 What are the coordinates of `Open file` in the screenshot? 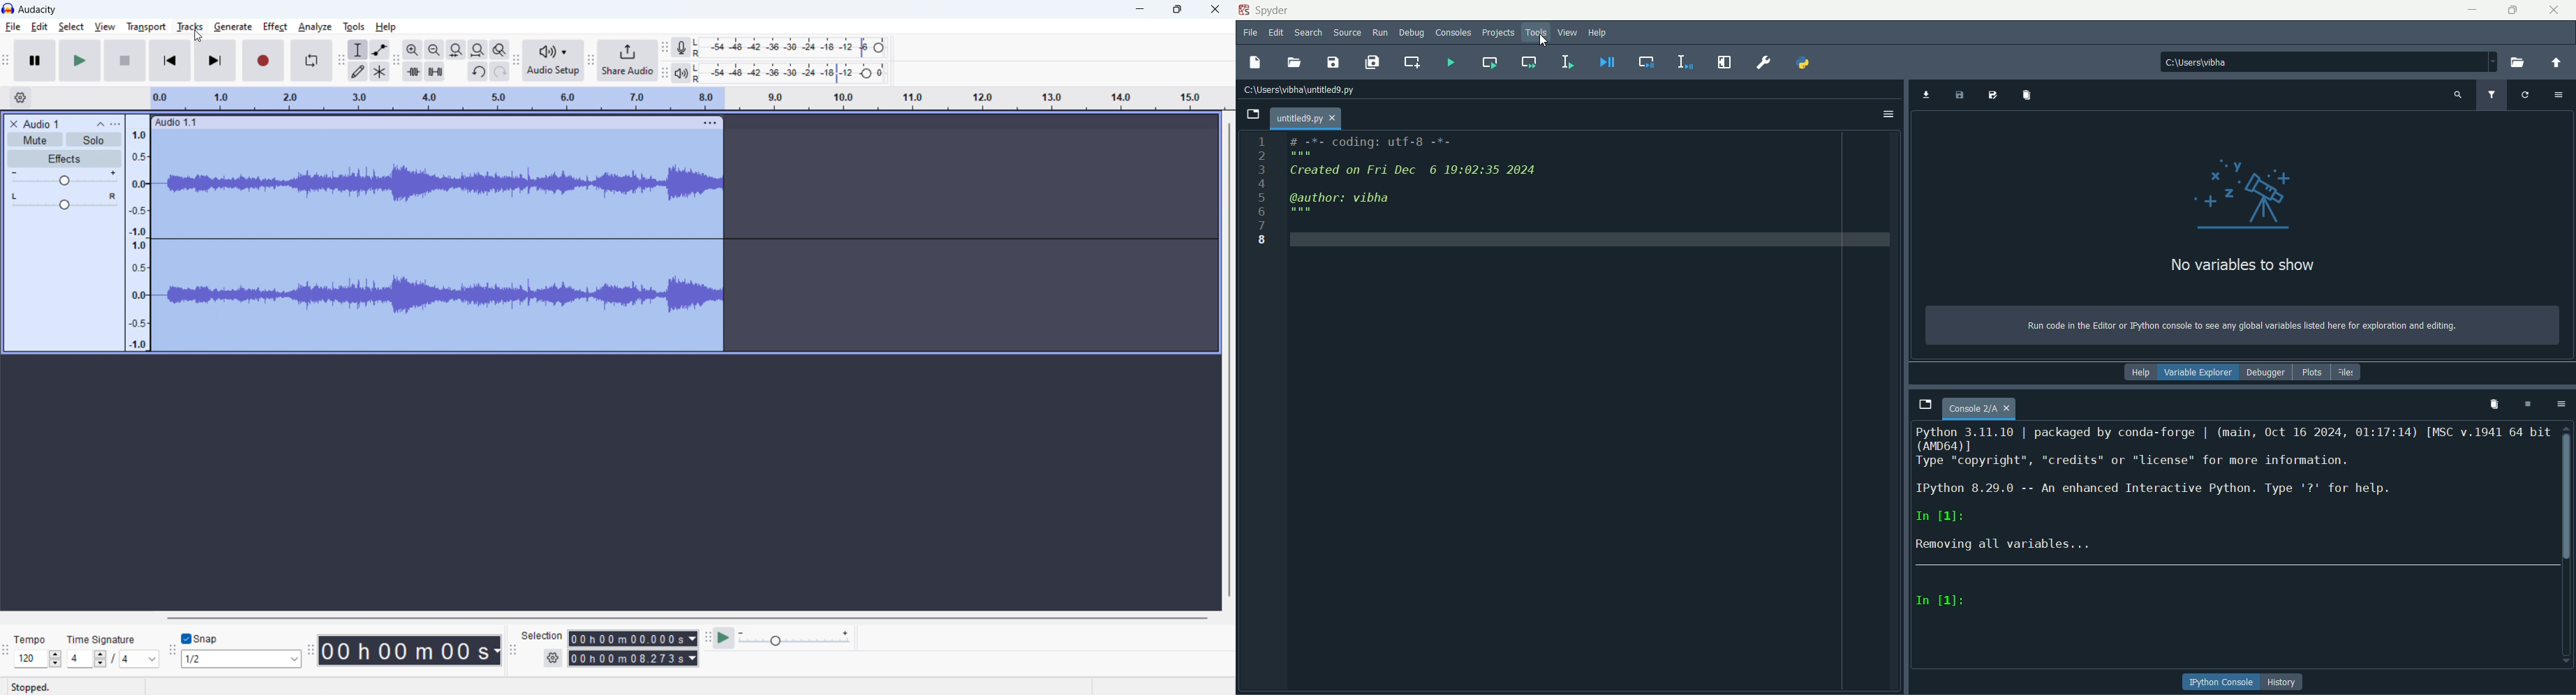 It's located at (1253, 114).